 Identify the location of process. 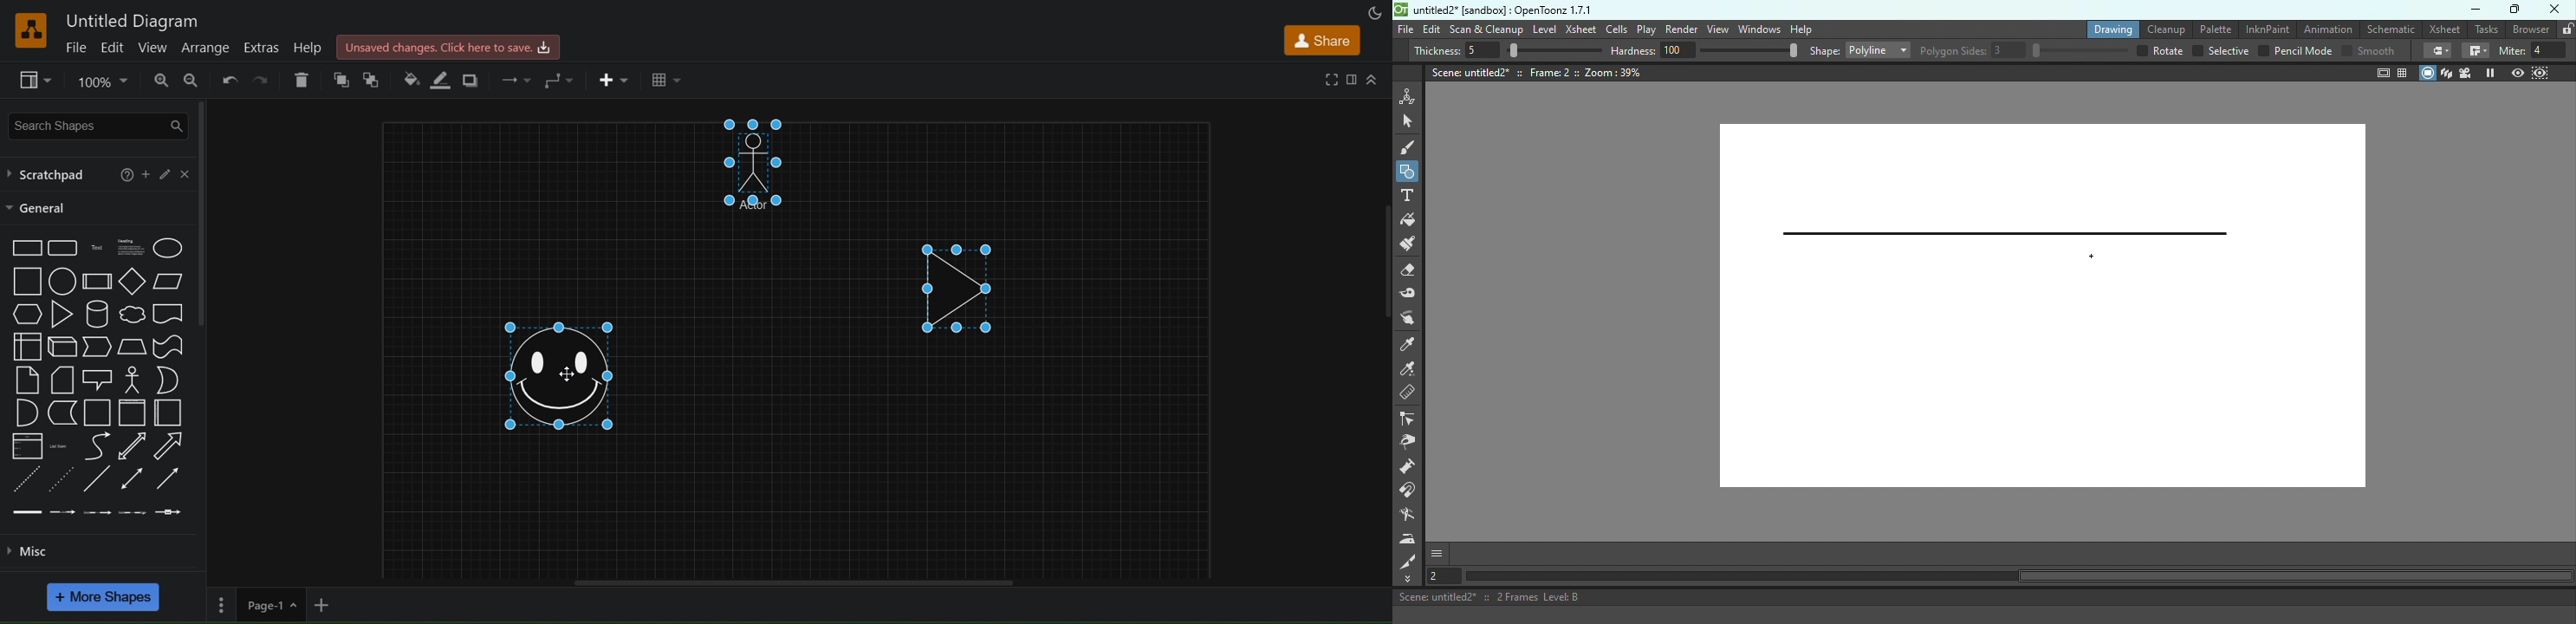
(94, 282).